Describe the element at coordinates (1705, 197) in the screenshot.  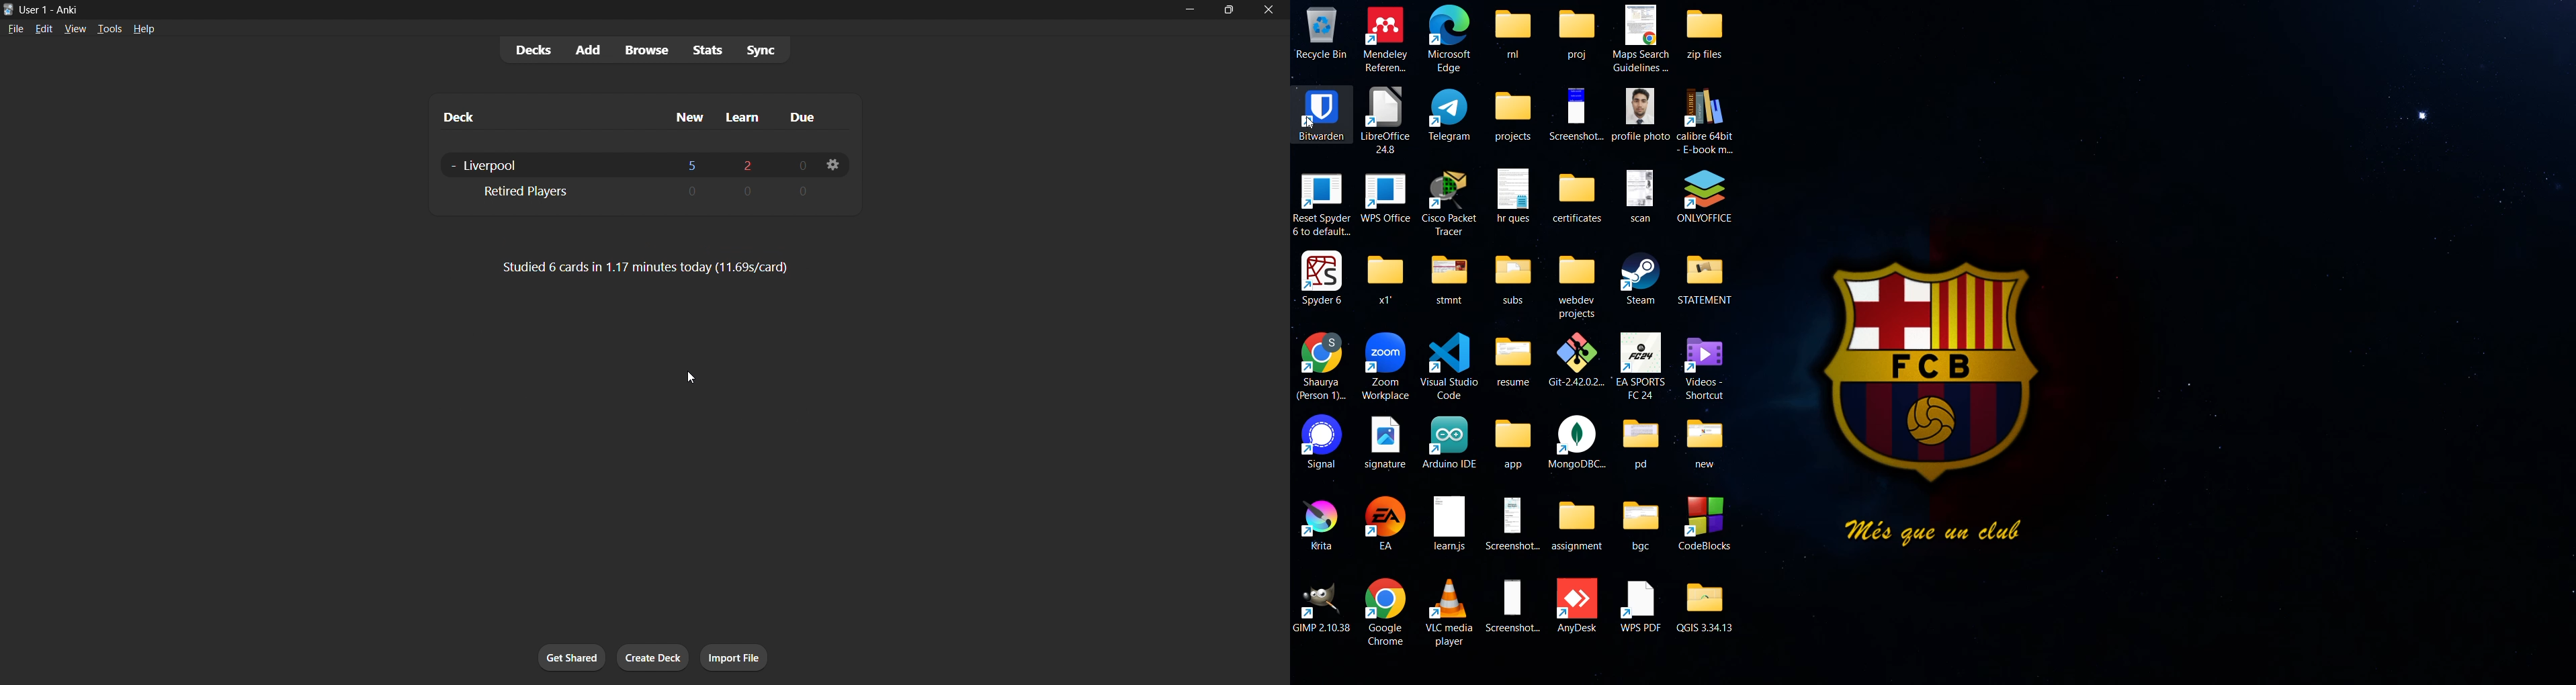
I see `ONLYOFFICE` at that location.